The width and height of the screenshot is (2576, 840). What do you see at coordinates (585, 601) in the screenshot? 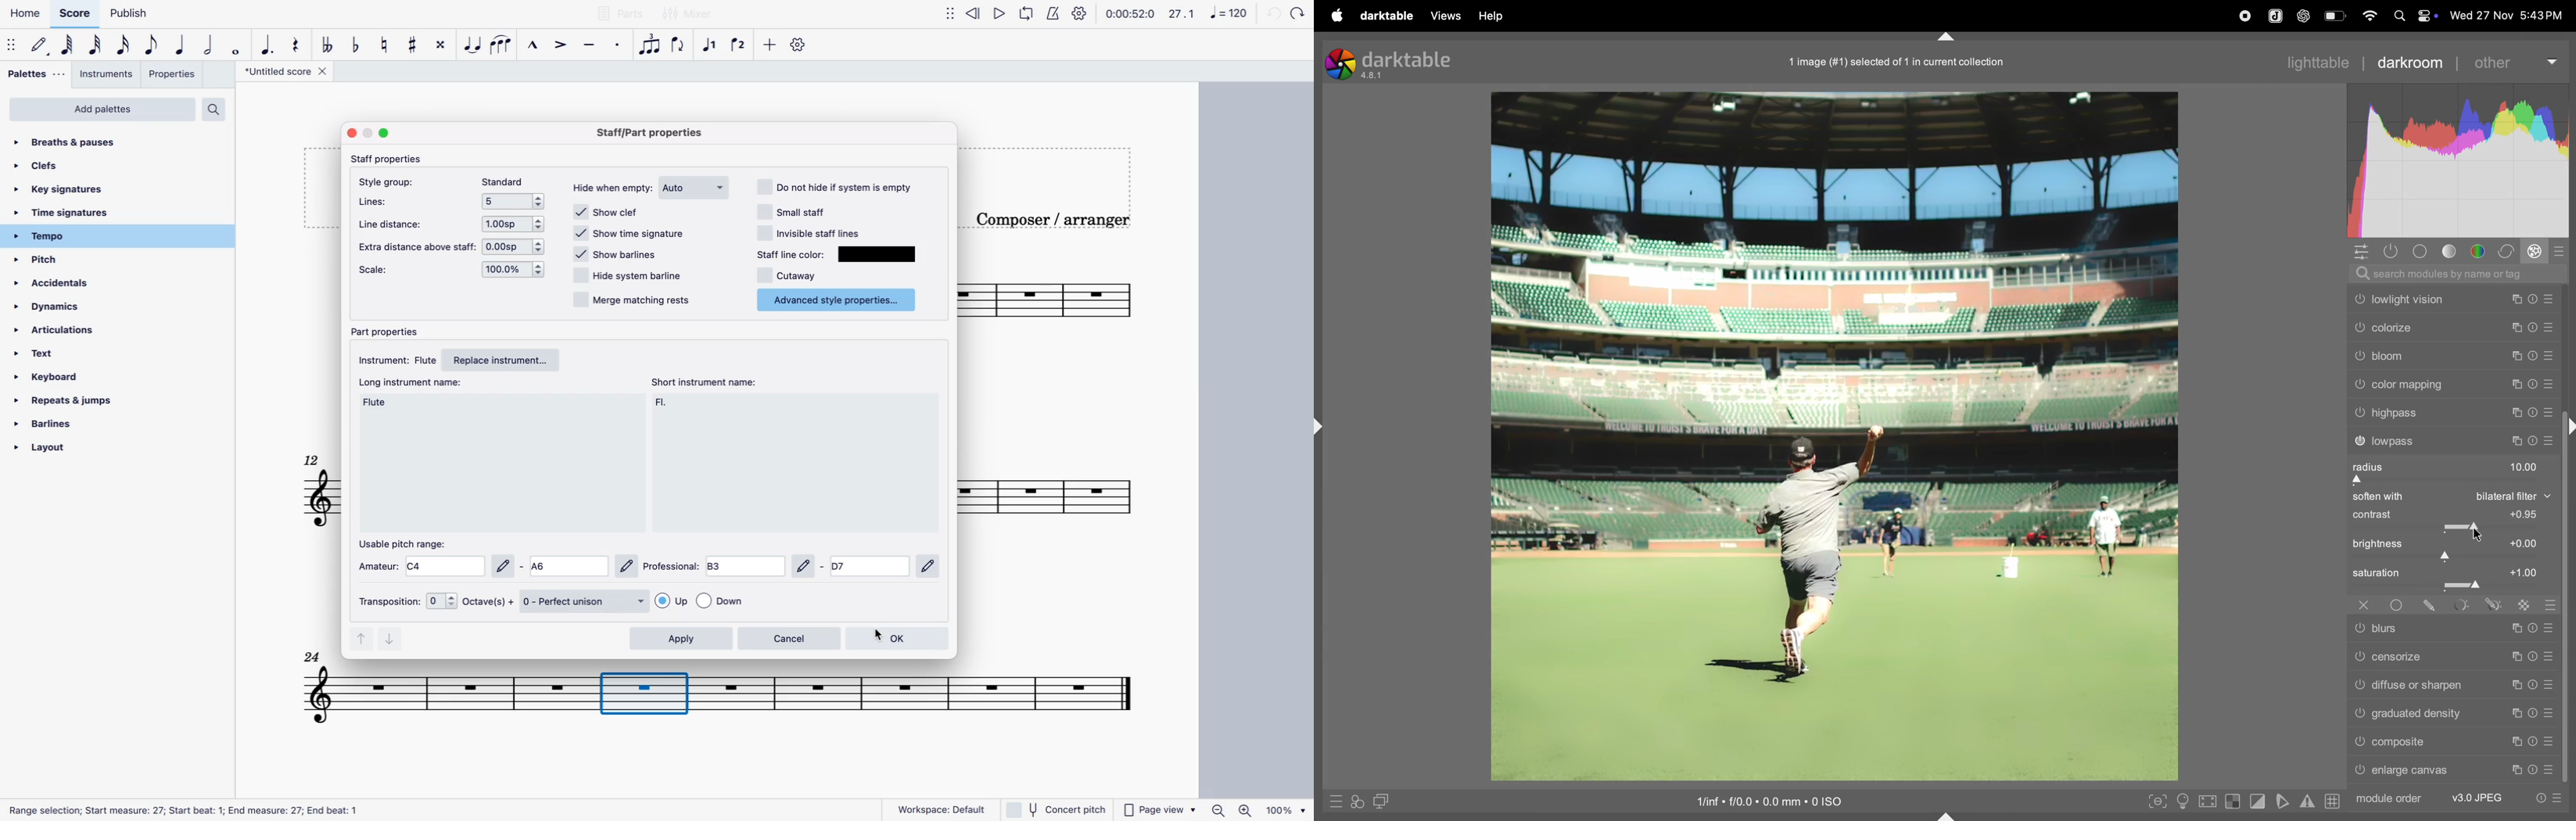
I see `perfect unison` at bounding box center [585, 601].